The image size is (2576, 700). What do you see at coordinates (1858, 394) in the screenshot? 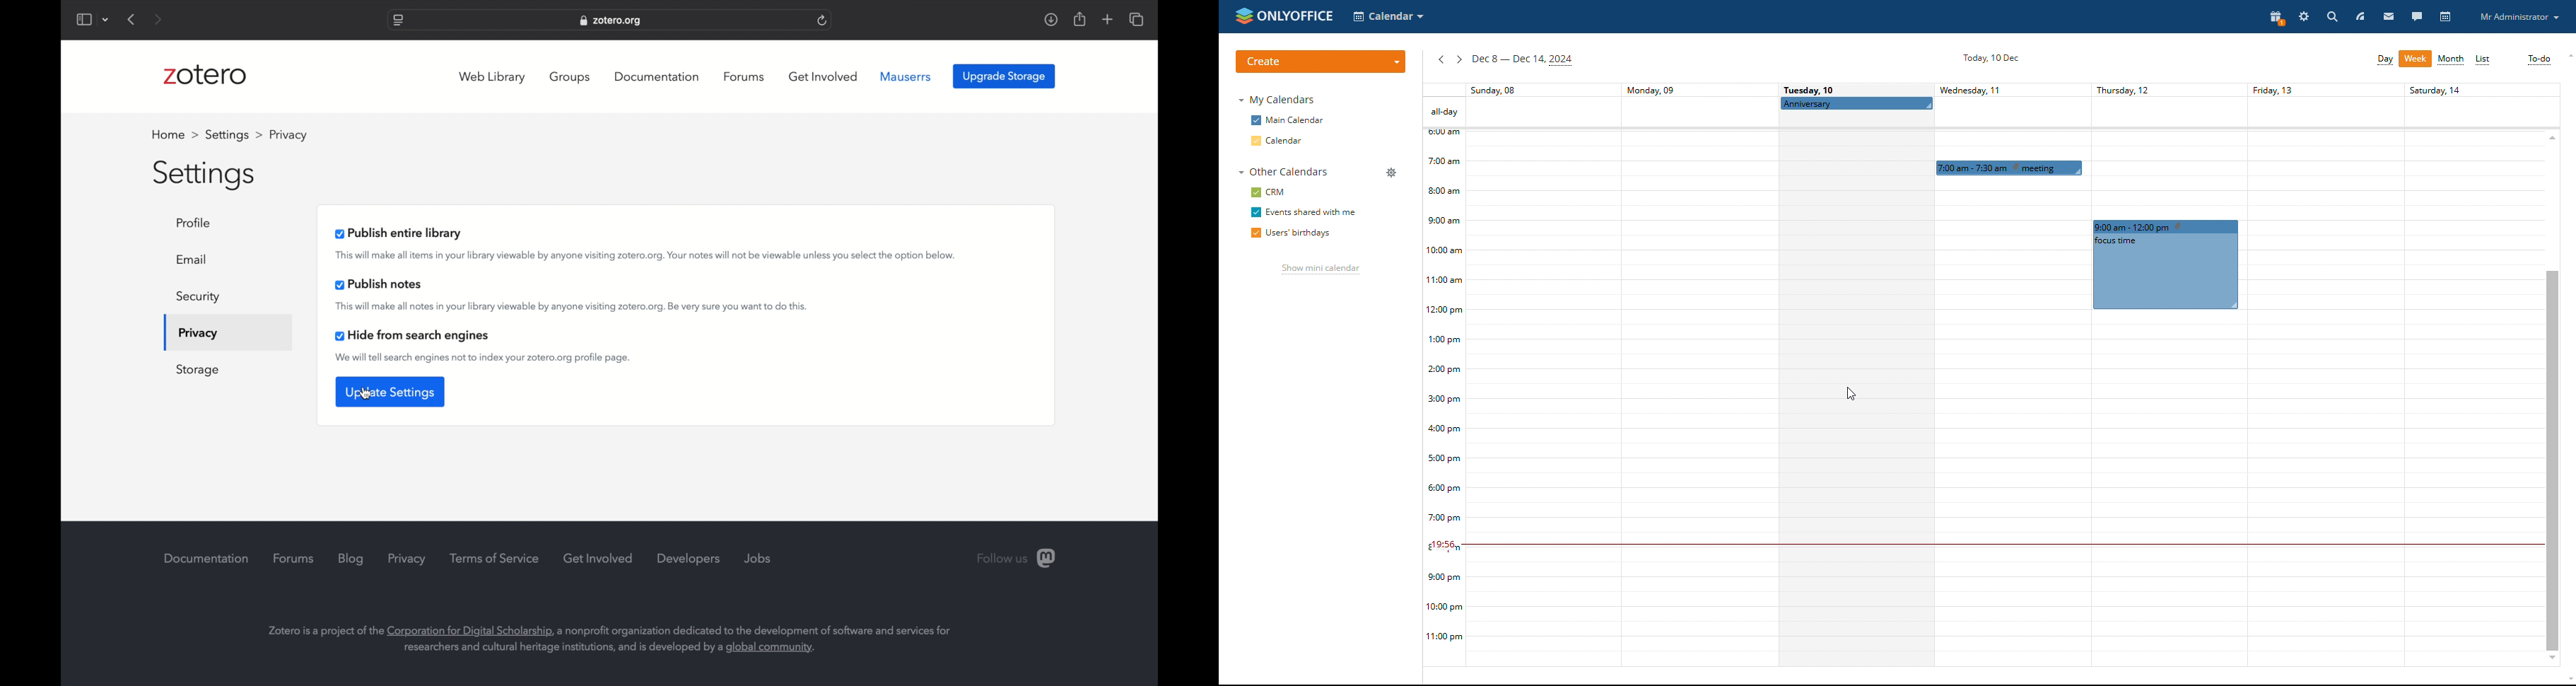
I see `cursor` at bounding box center [1858, 394].